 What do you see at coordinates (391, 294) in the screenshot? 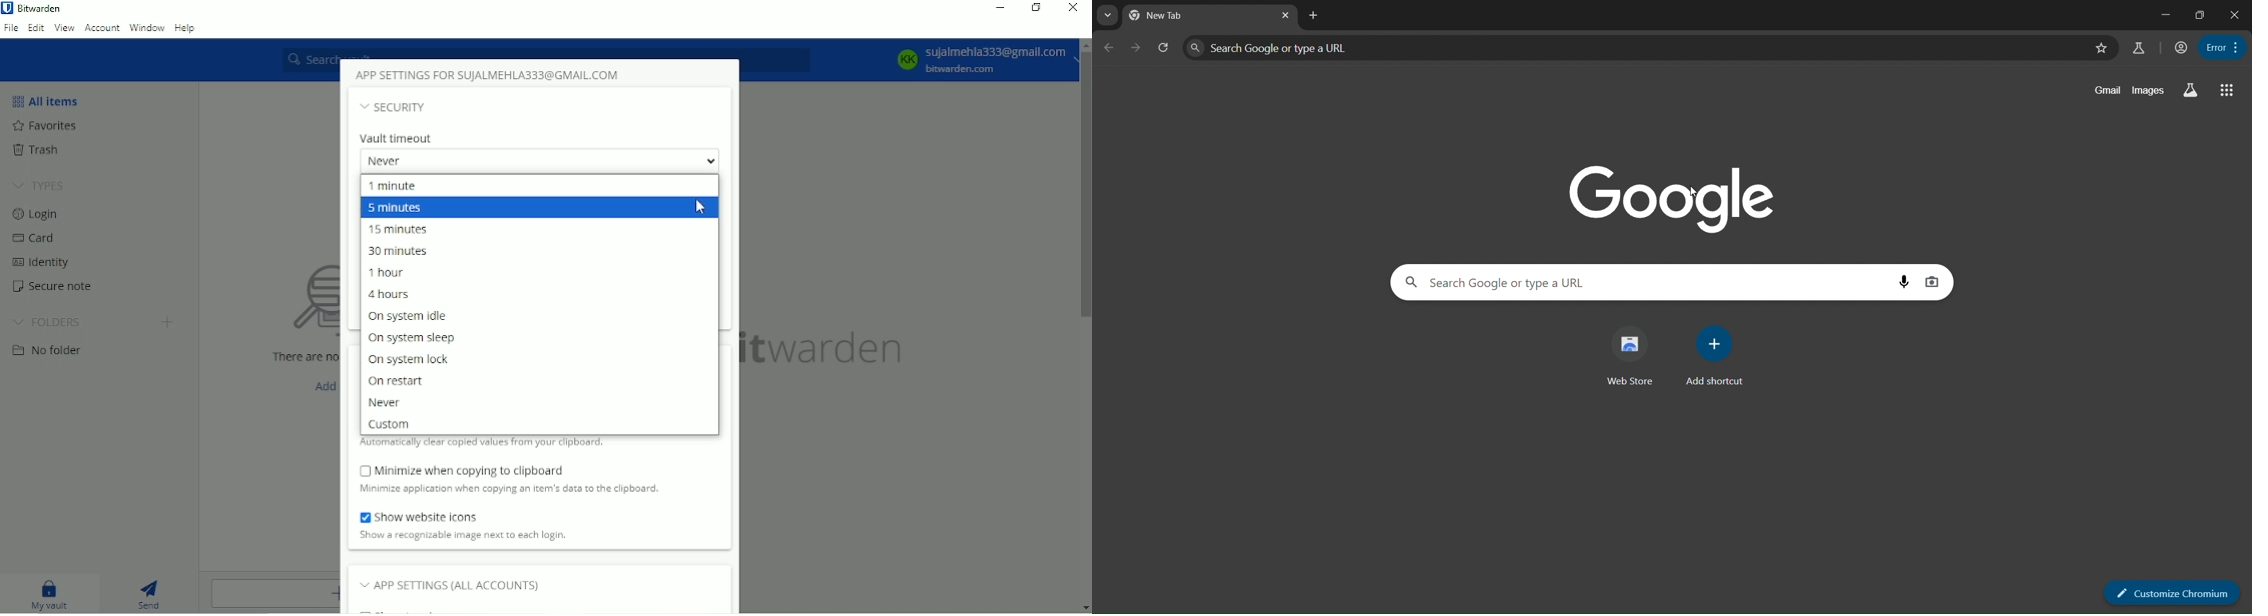
I see `4 hours` at bounding box center [391, 294].